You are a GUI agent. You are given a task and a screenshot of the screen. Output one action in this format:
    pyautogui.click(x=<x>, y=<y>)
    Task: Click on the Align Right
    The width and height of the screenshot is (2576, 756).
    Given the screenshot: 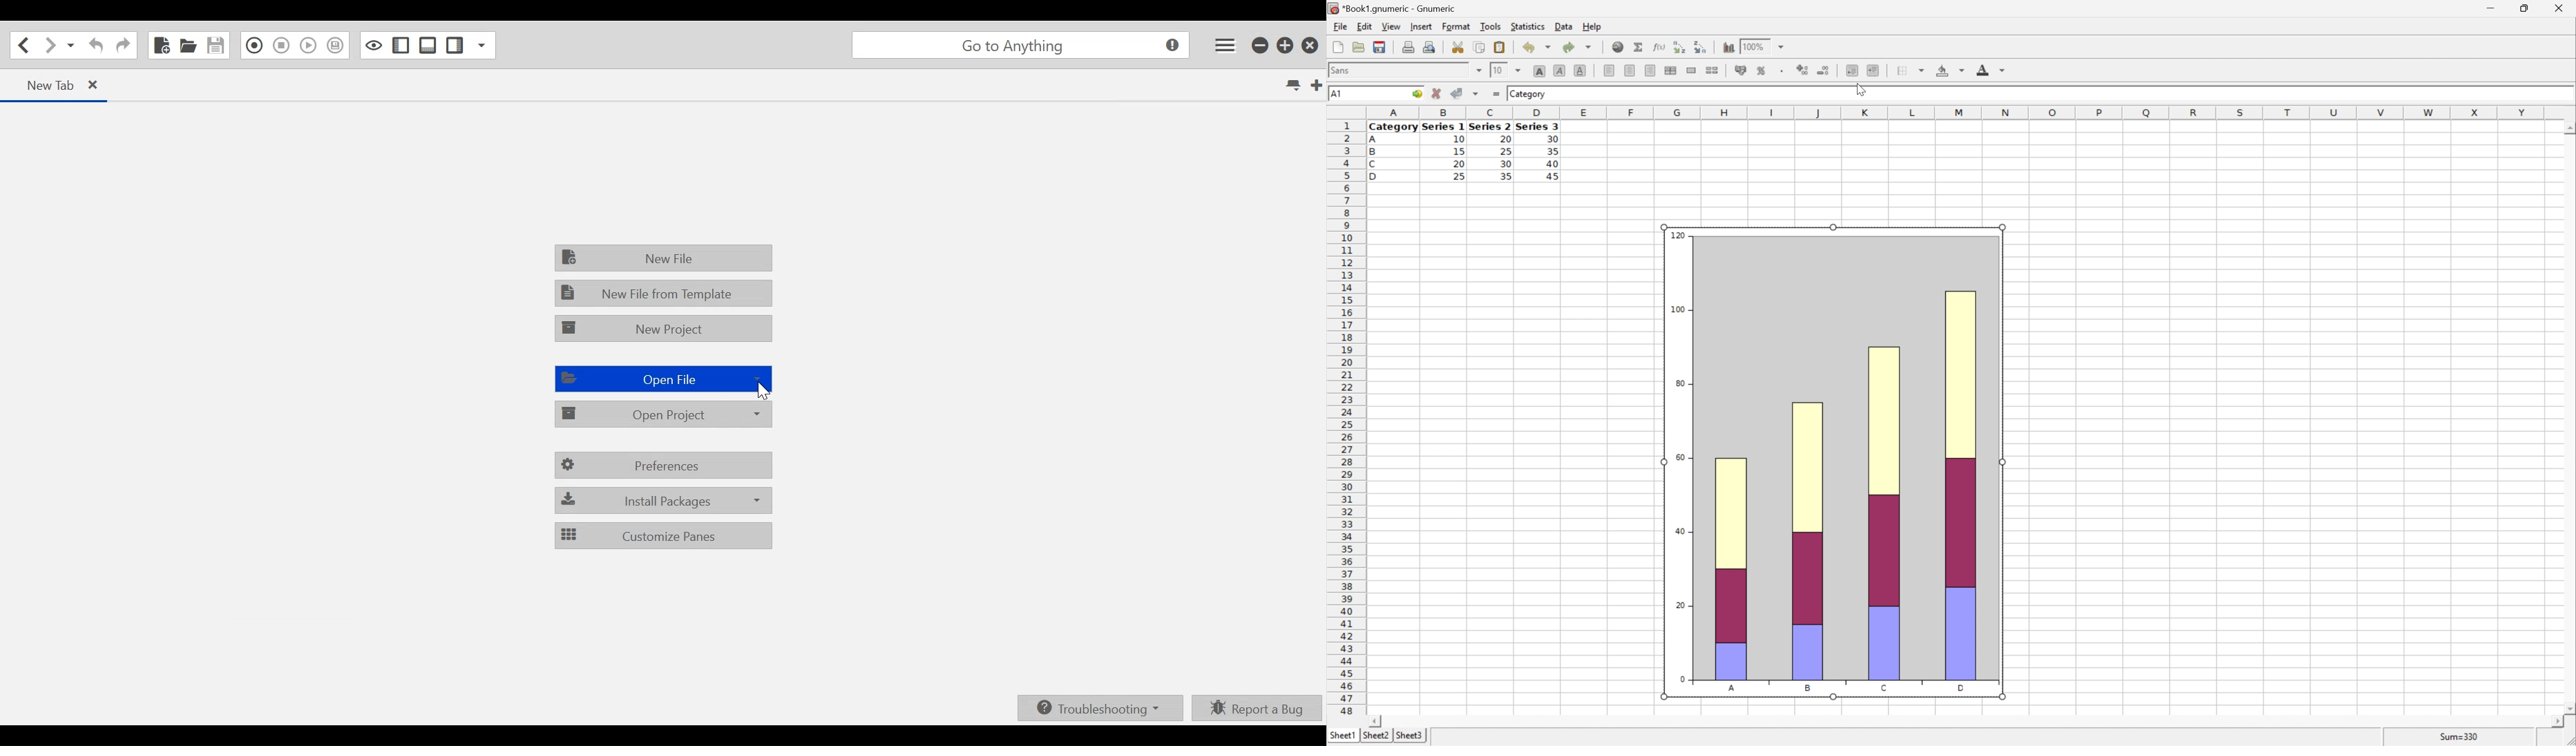 What is the action you would take?
    pyautogui.click(x=1650, y=71)
    